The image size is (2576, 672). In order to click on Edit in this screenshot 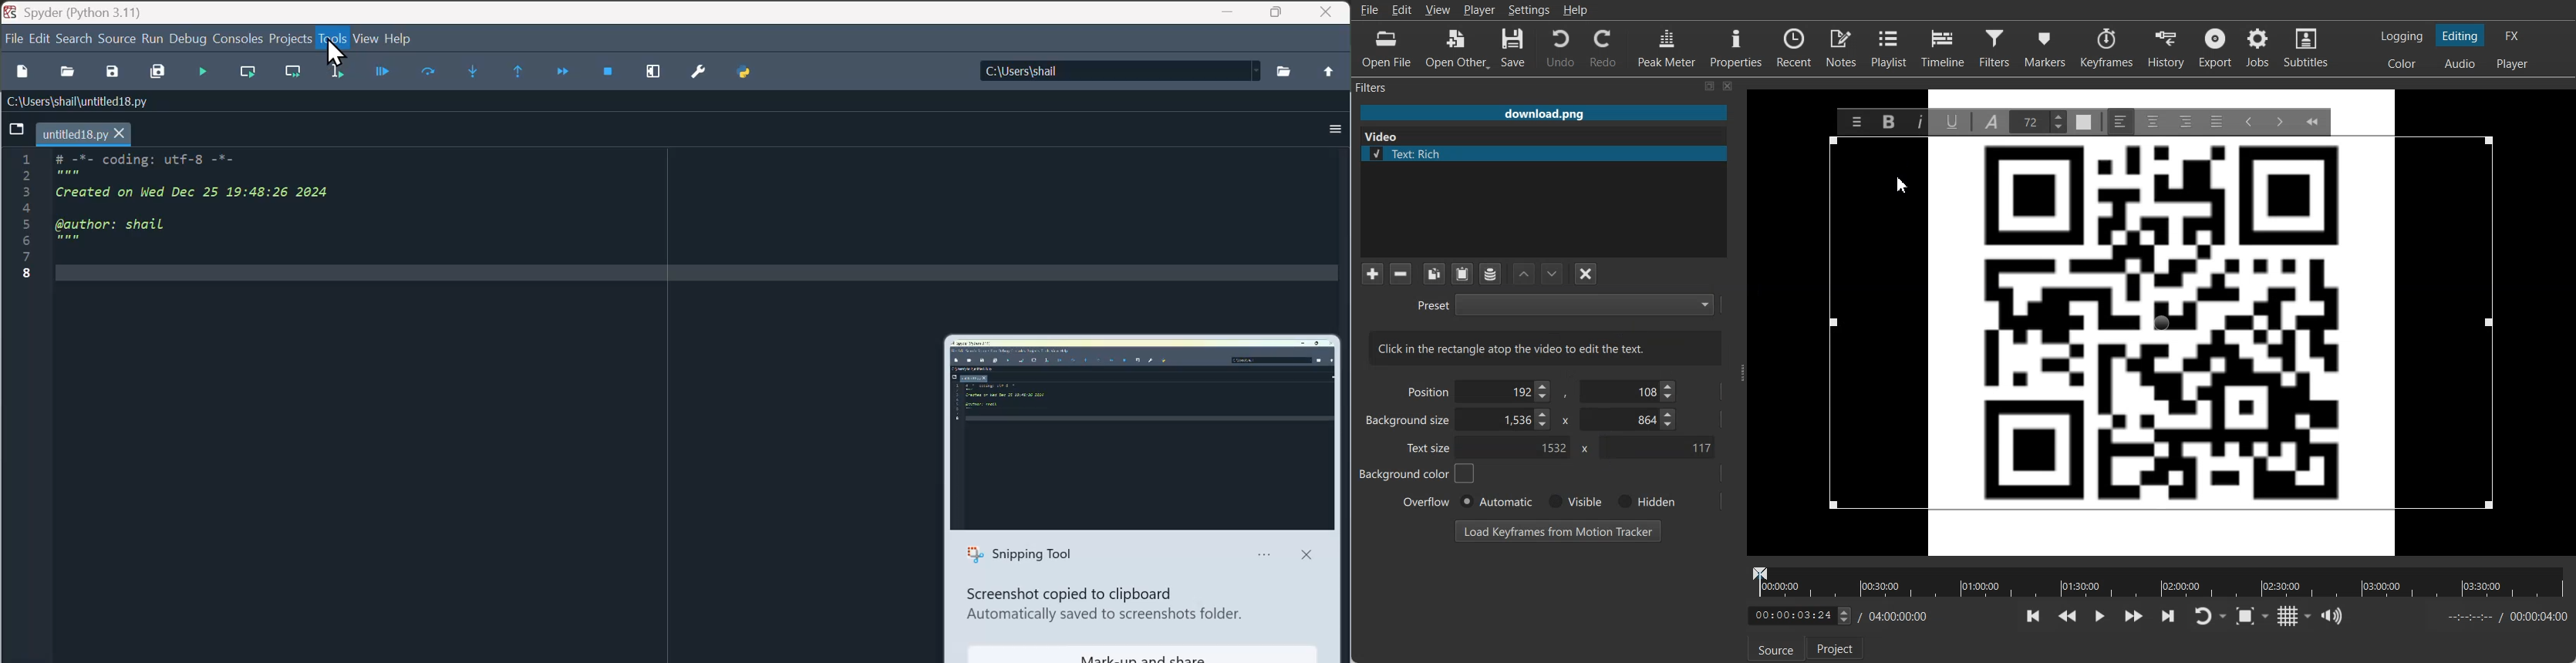, I will do `click(1402, 9)`.